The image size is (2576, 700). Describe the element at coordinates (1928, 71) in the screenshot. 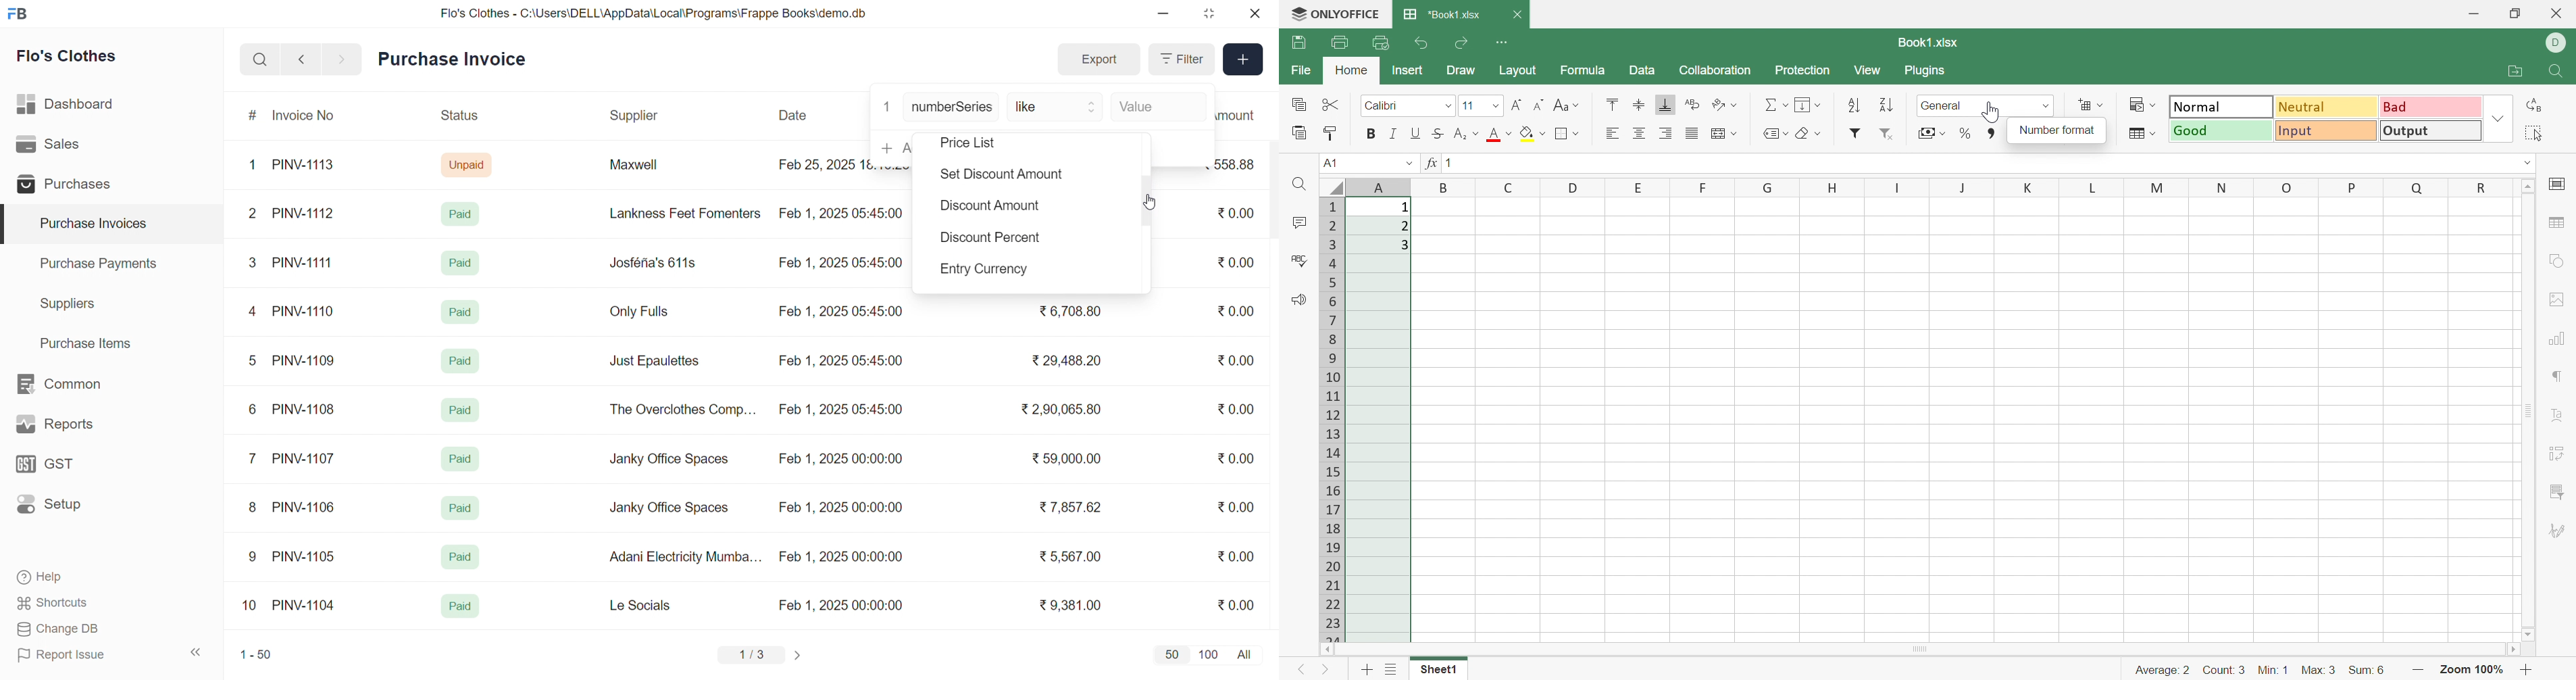

I see `Plugins` at that location.